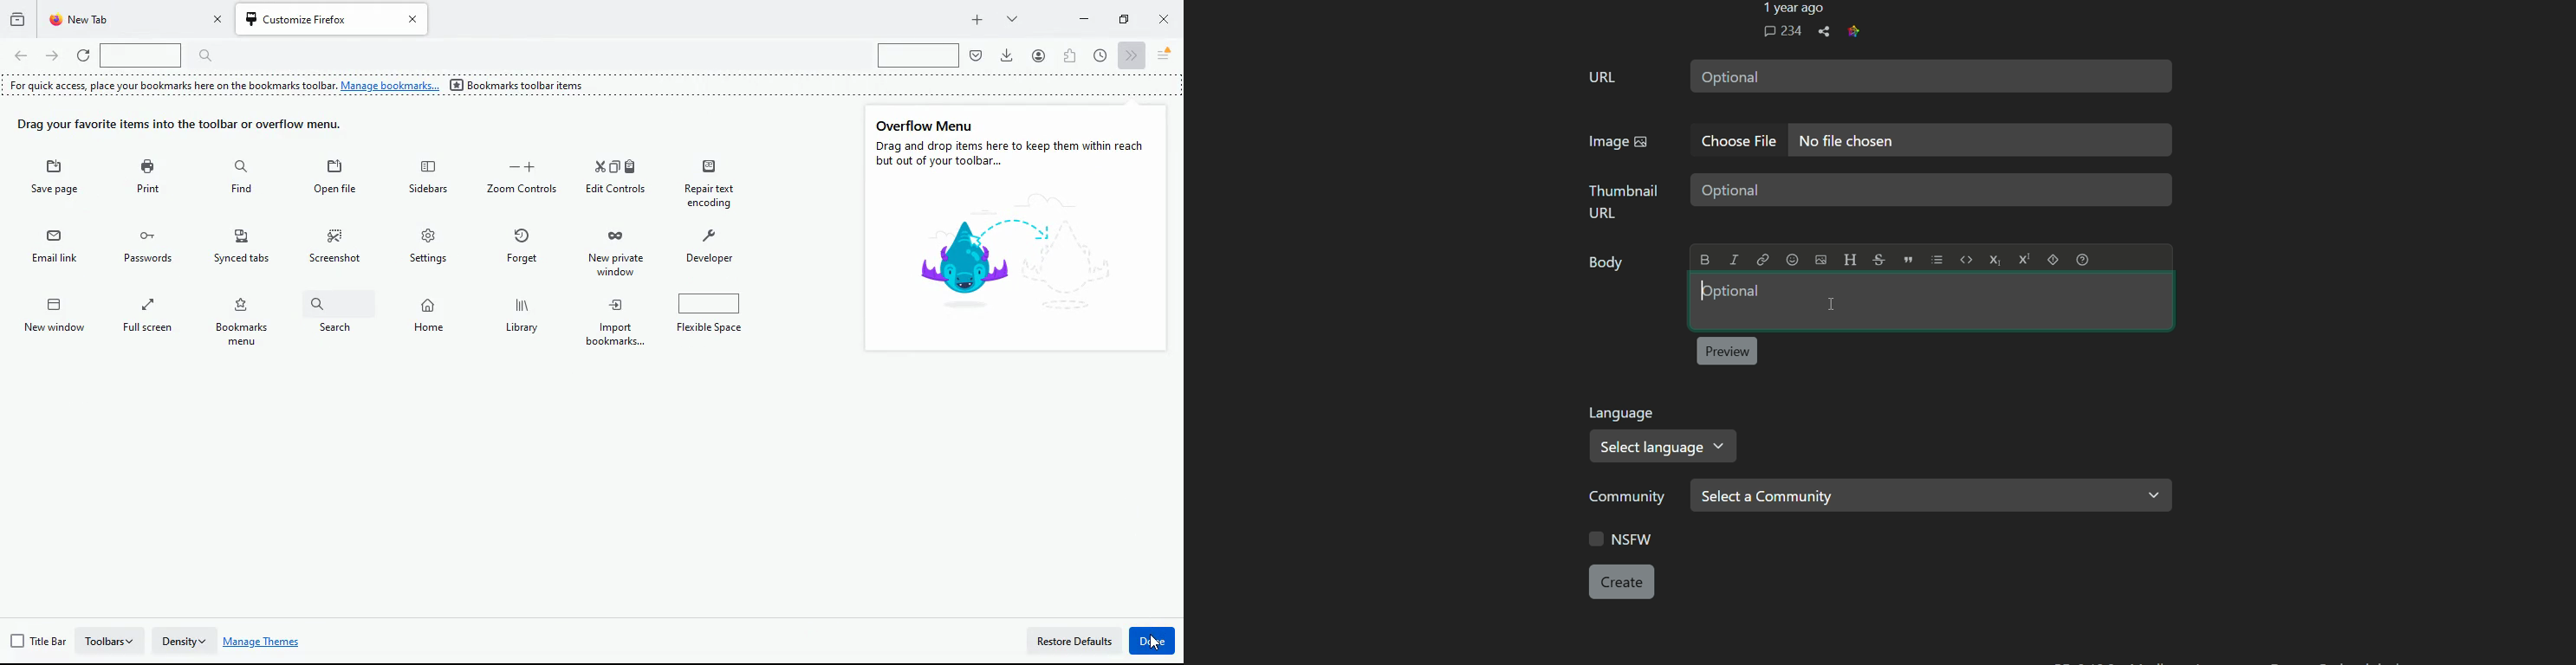  I want to click on bookmarks, so click(341, 322).